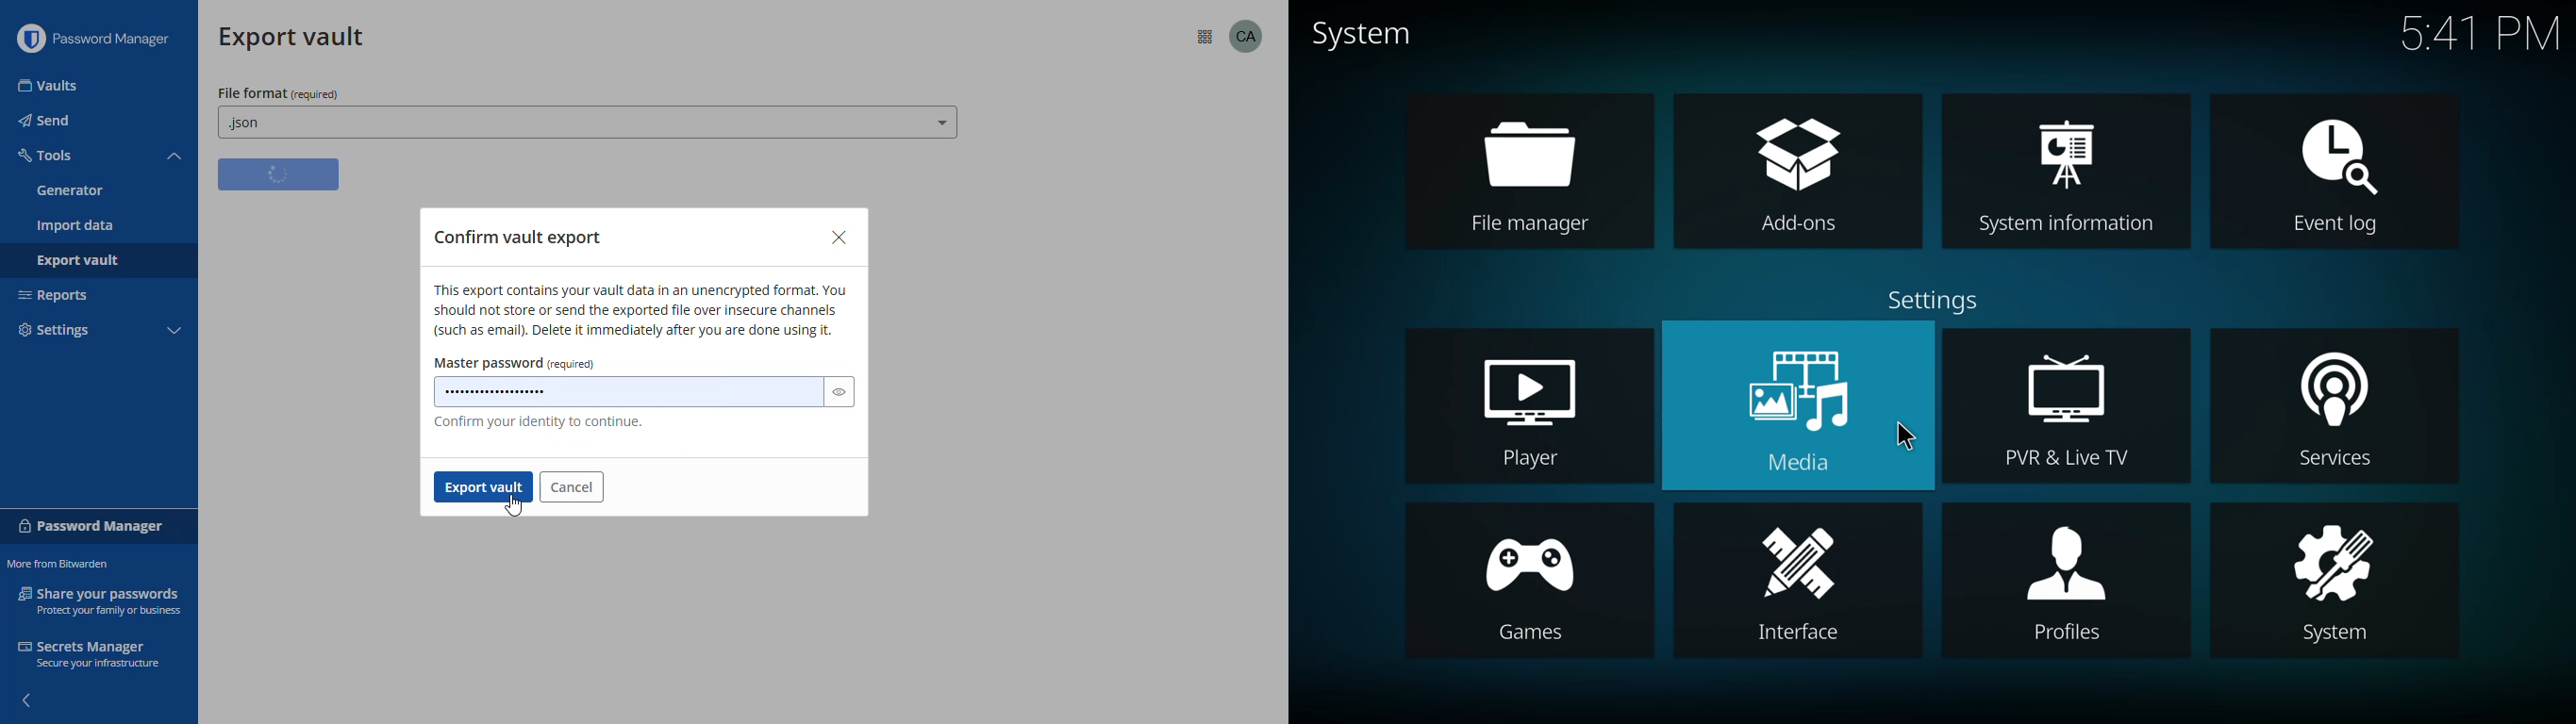 This screenshot has height=728, width=2576. Describe the element at coordinates (48, 86) in the screenshot. I see `vaults` at that location.